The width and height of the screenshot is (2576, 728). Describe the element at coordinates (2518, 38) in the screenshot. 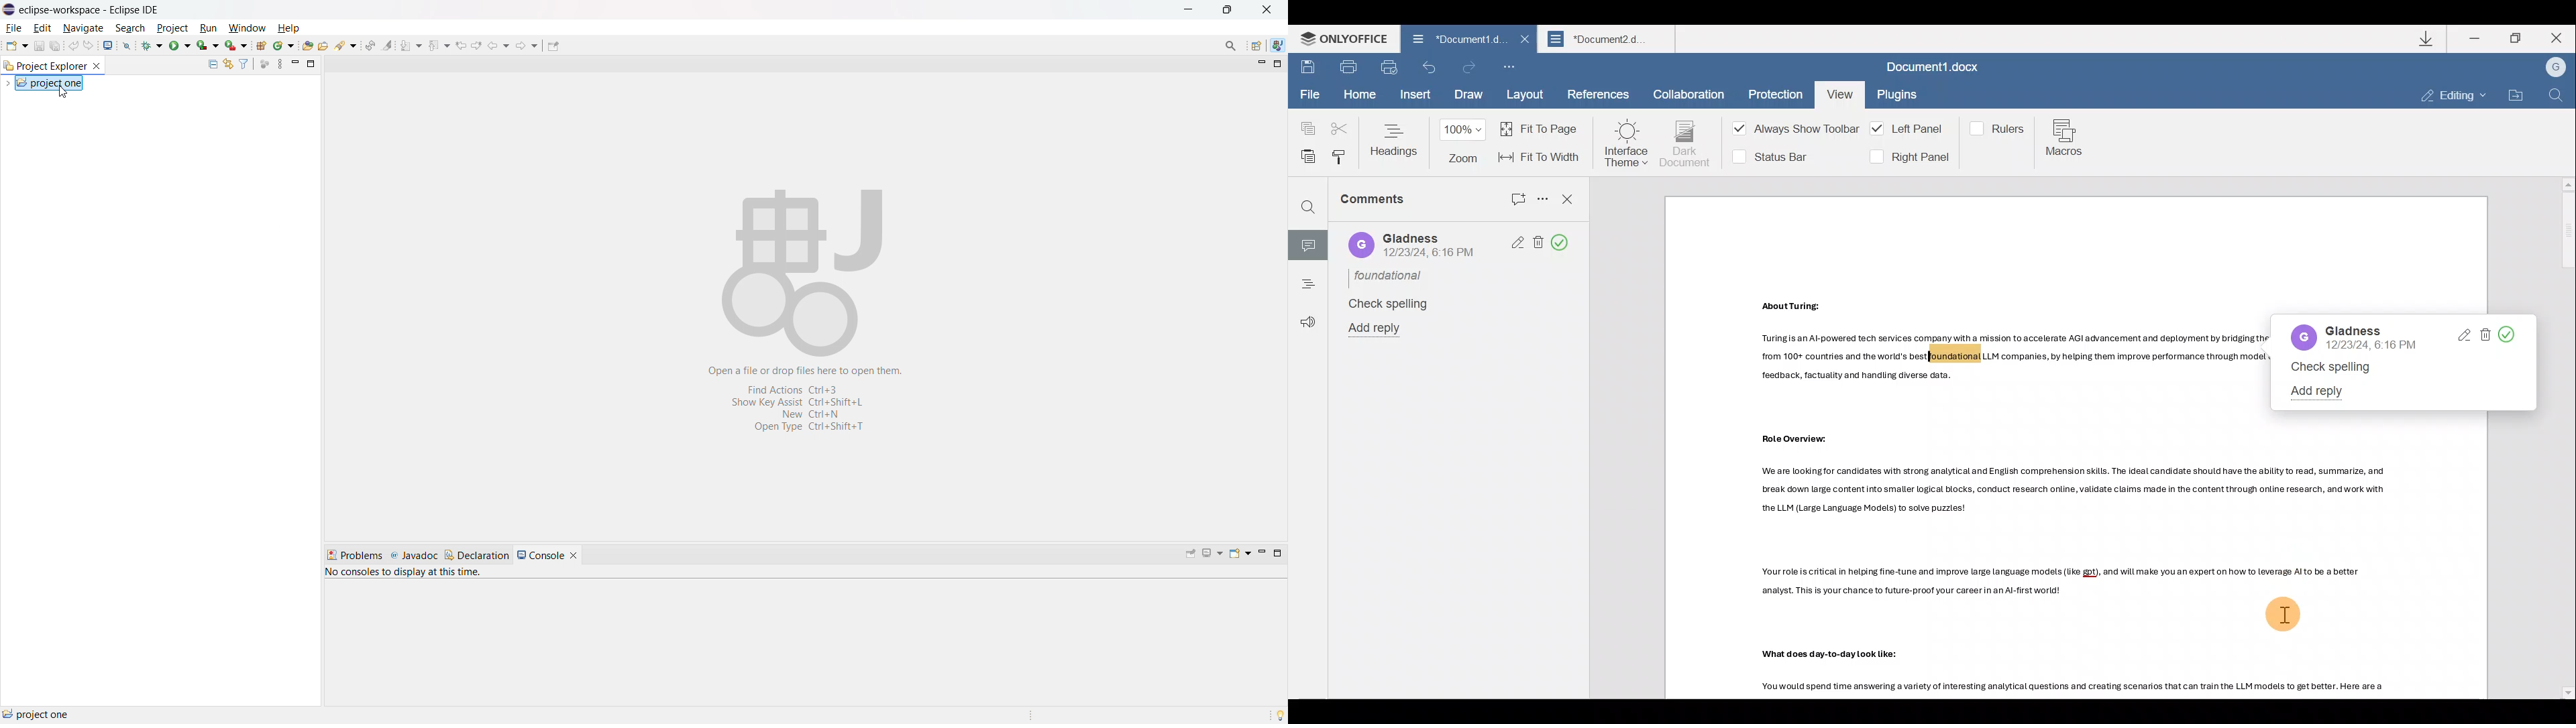

I see `Maximize` at that location.